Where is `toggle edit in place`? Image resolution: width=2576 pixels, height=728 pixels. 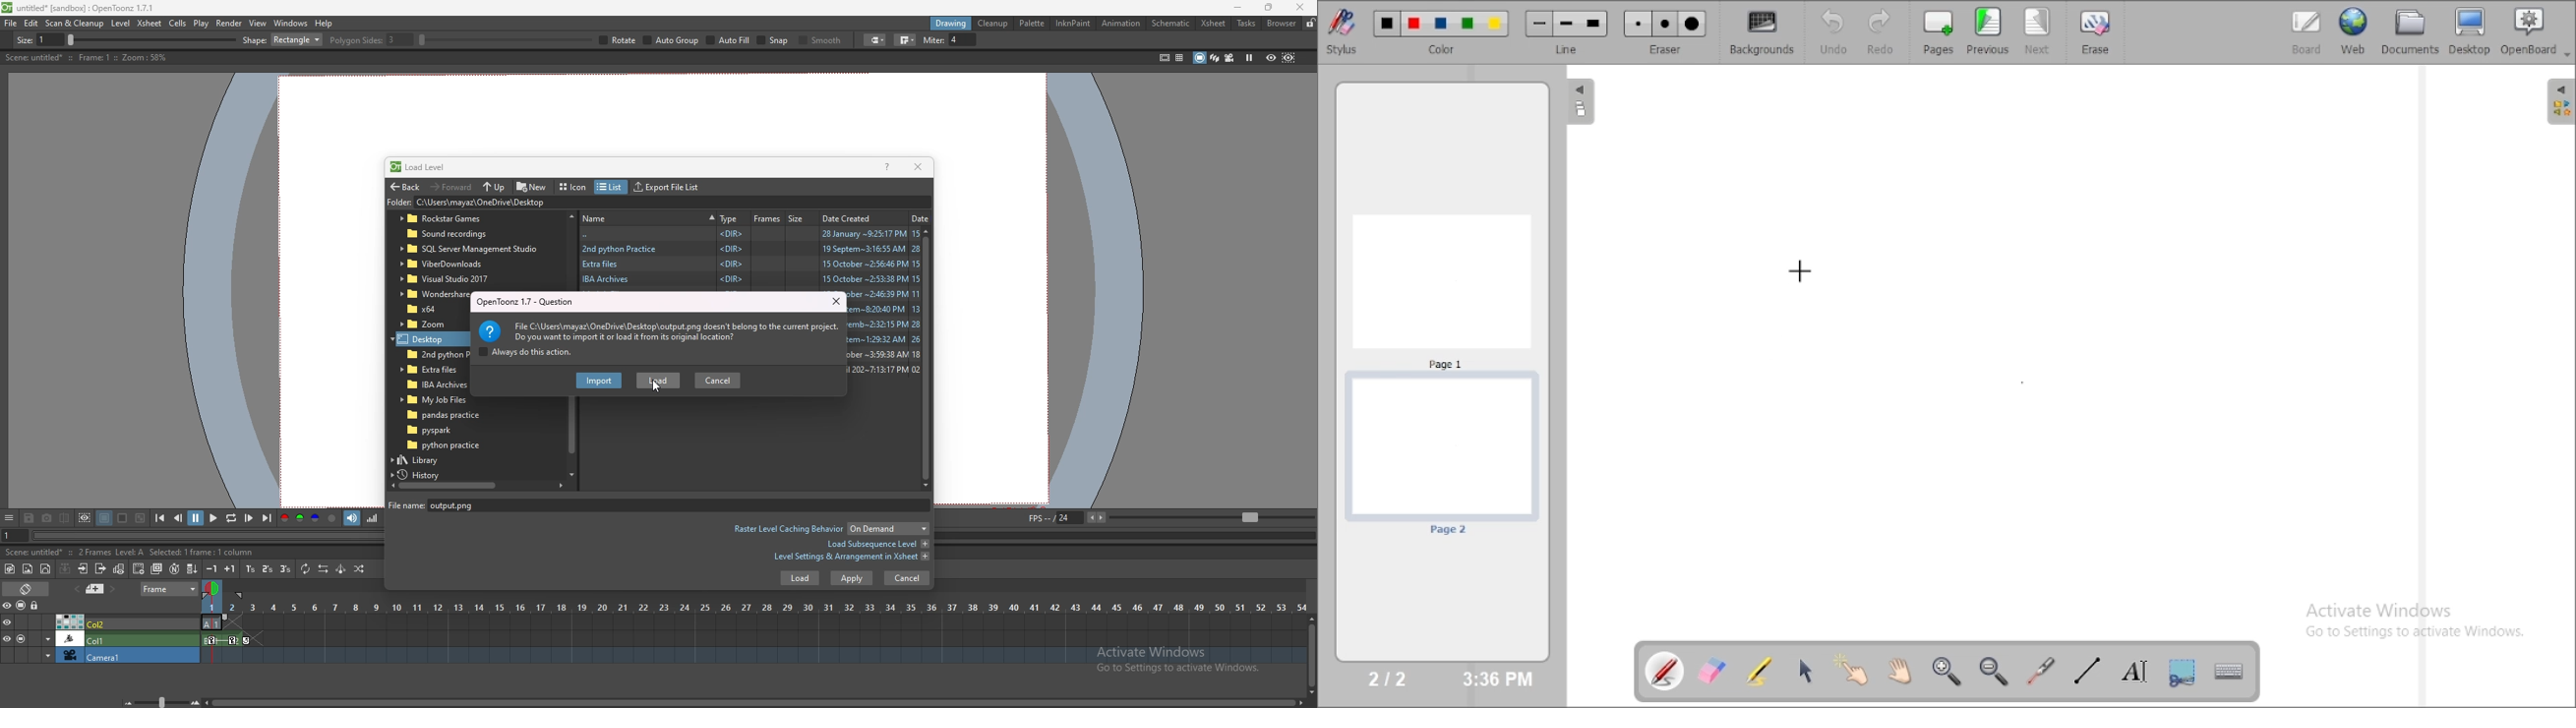
toggle edit in place is located at coordinates (119, 569).